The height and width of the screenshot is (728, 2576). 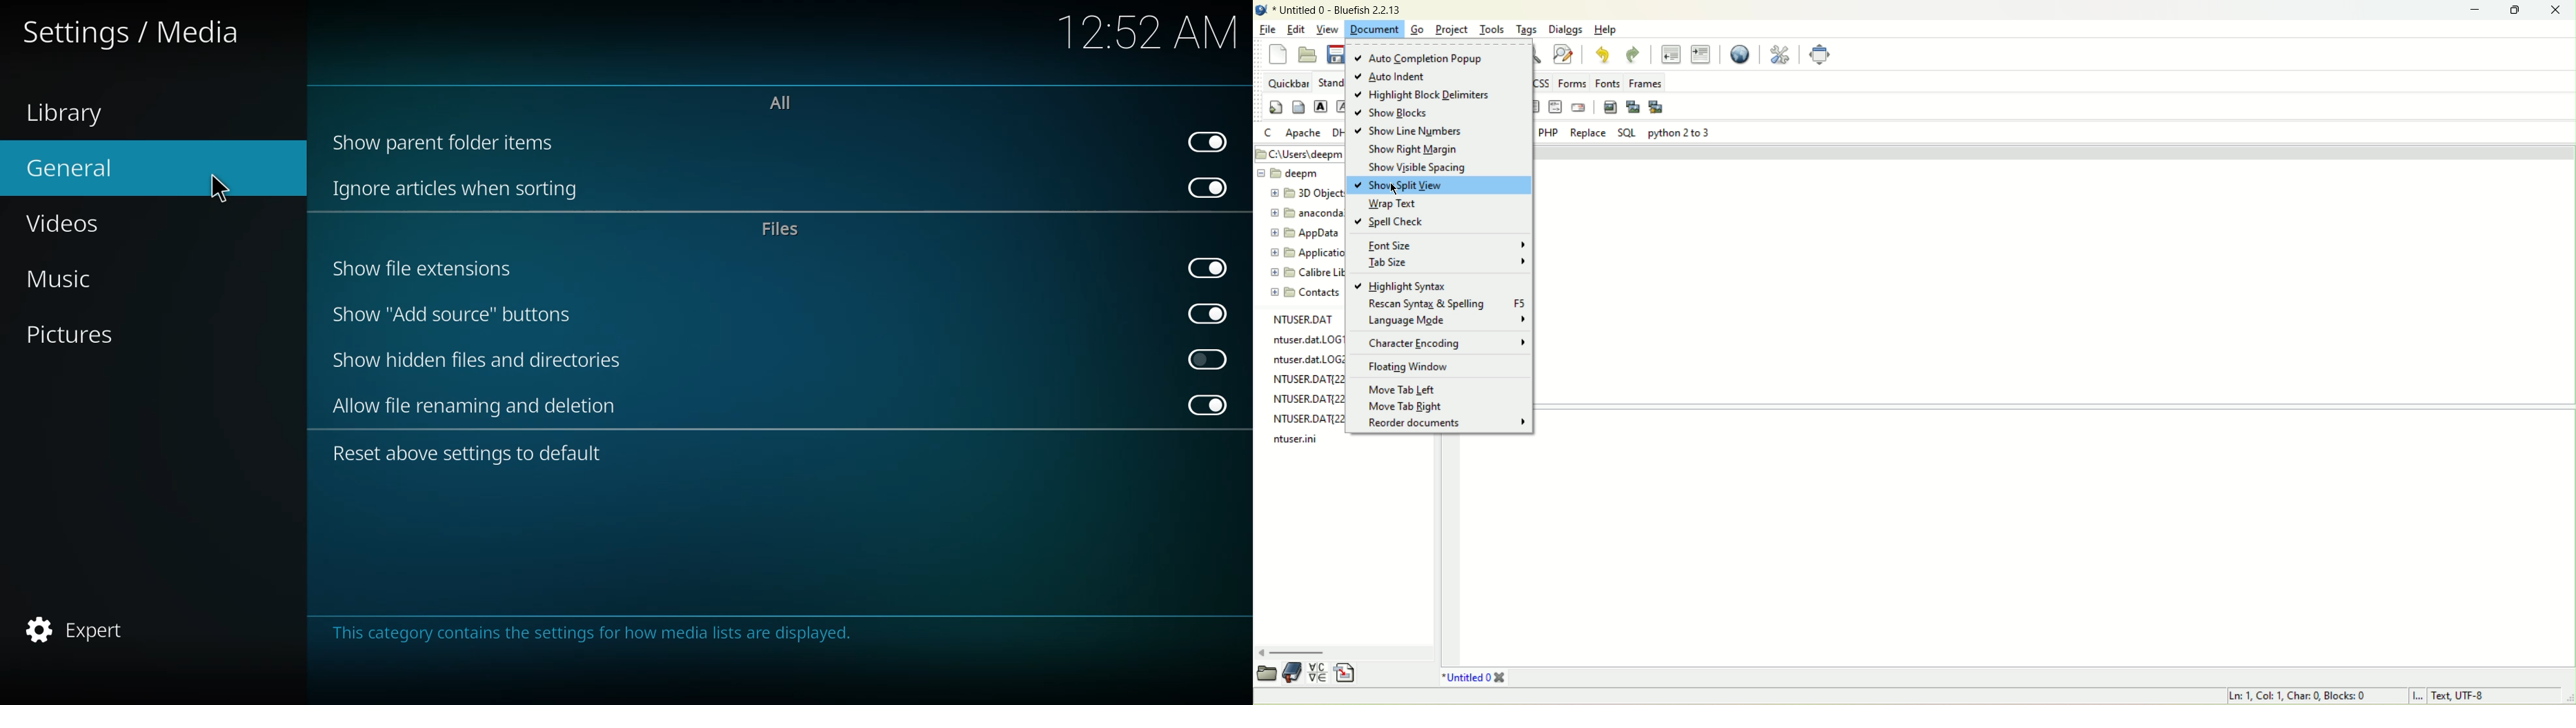 I want to click on charmap, so click(x=1320, y=674).